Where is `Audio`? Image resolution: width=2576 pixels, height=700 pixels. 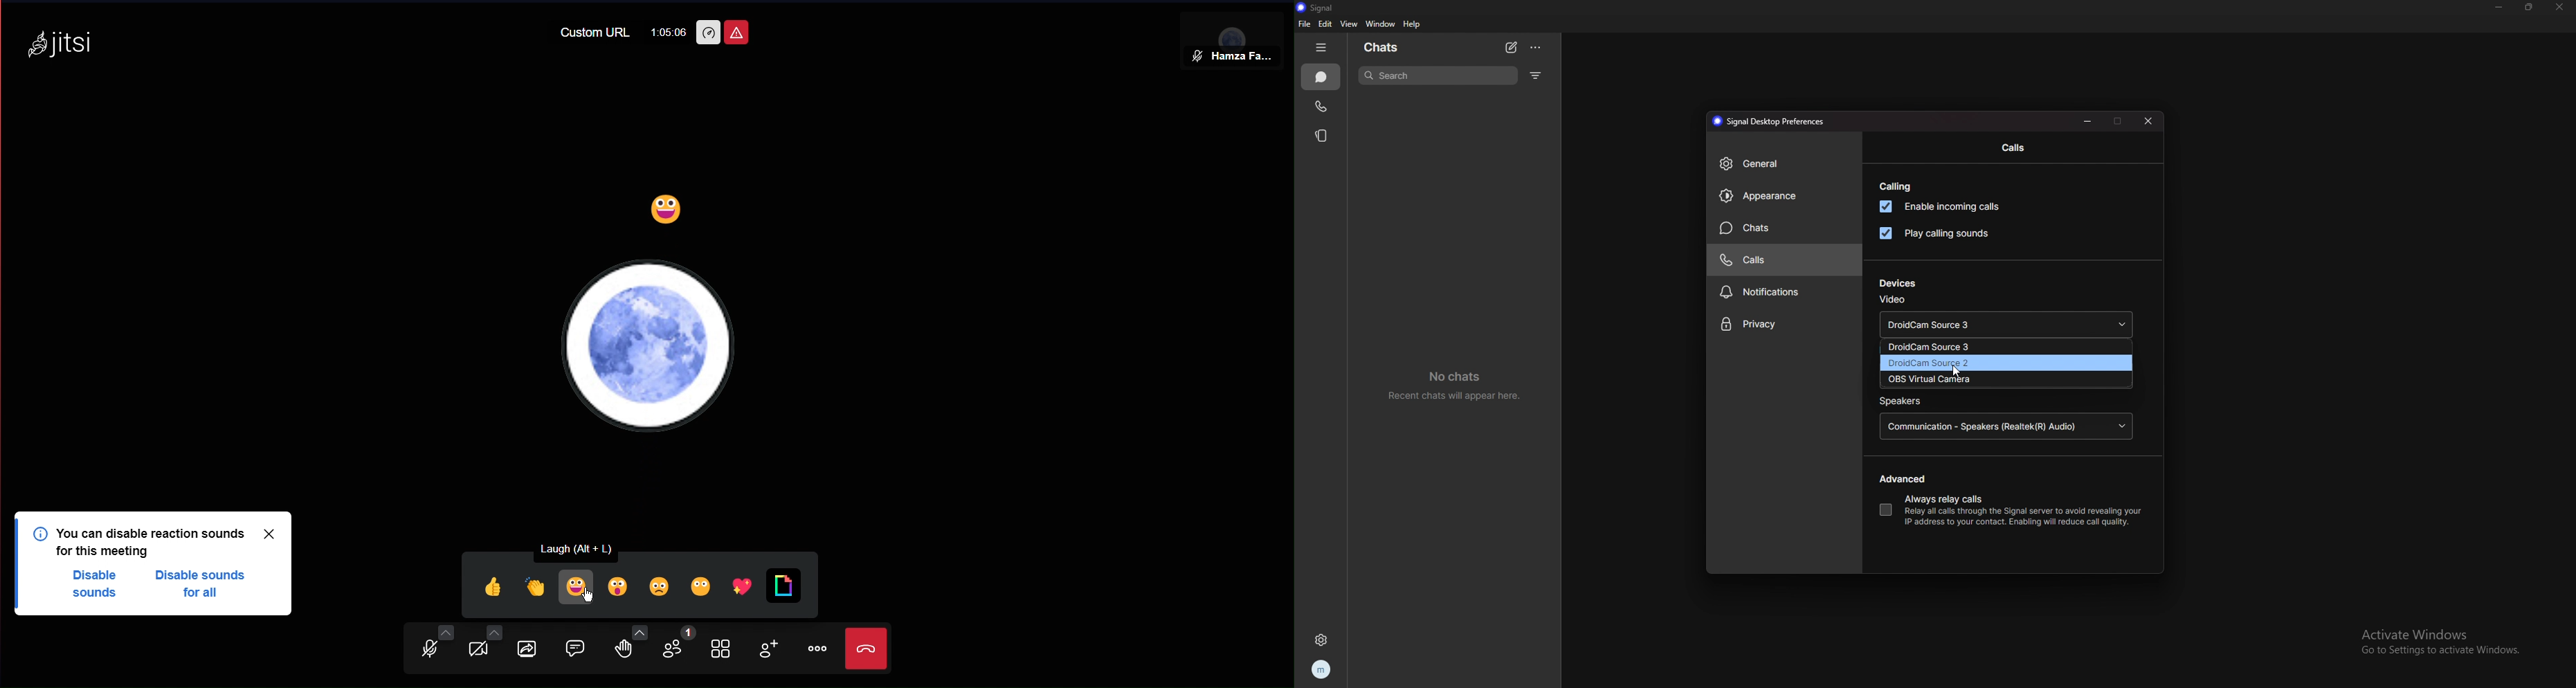 Audio is located at coordinates (428, 648).